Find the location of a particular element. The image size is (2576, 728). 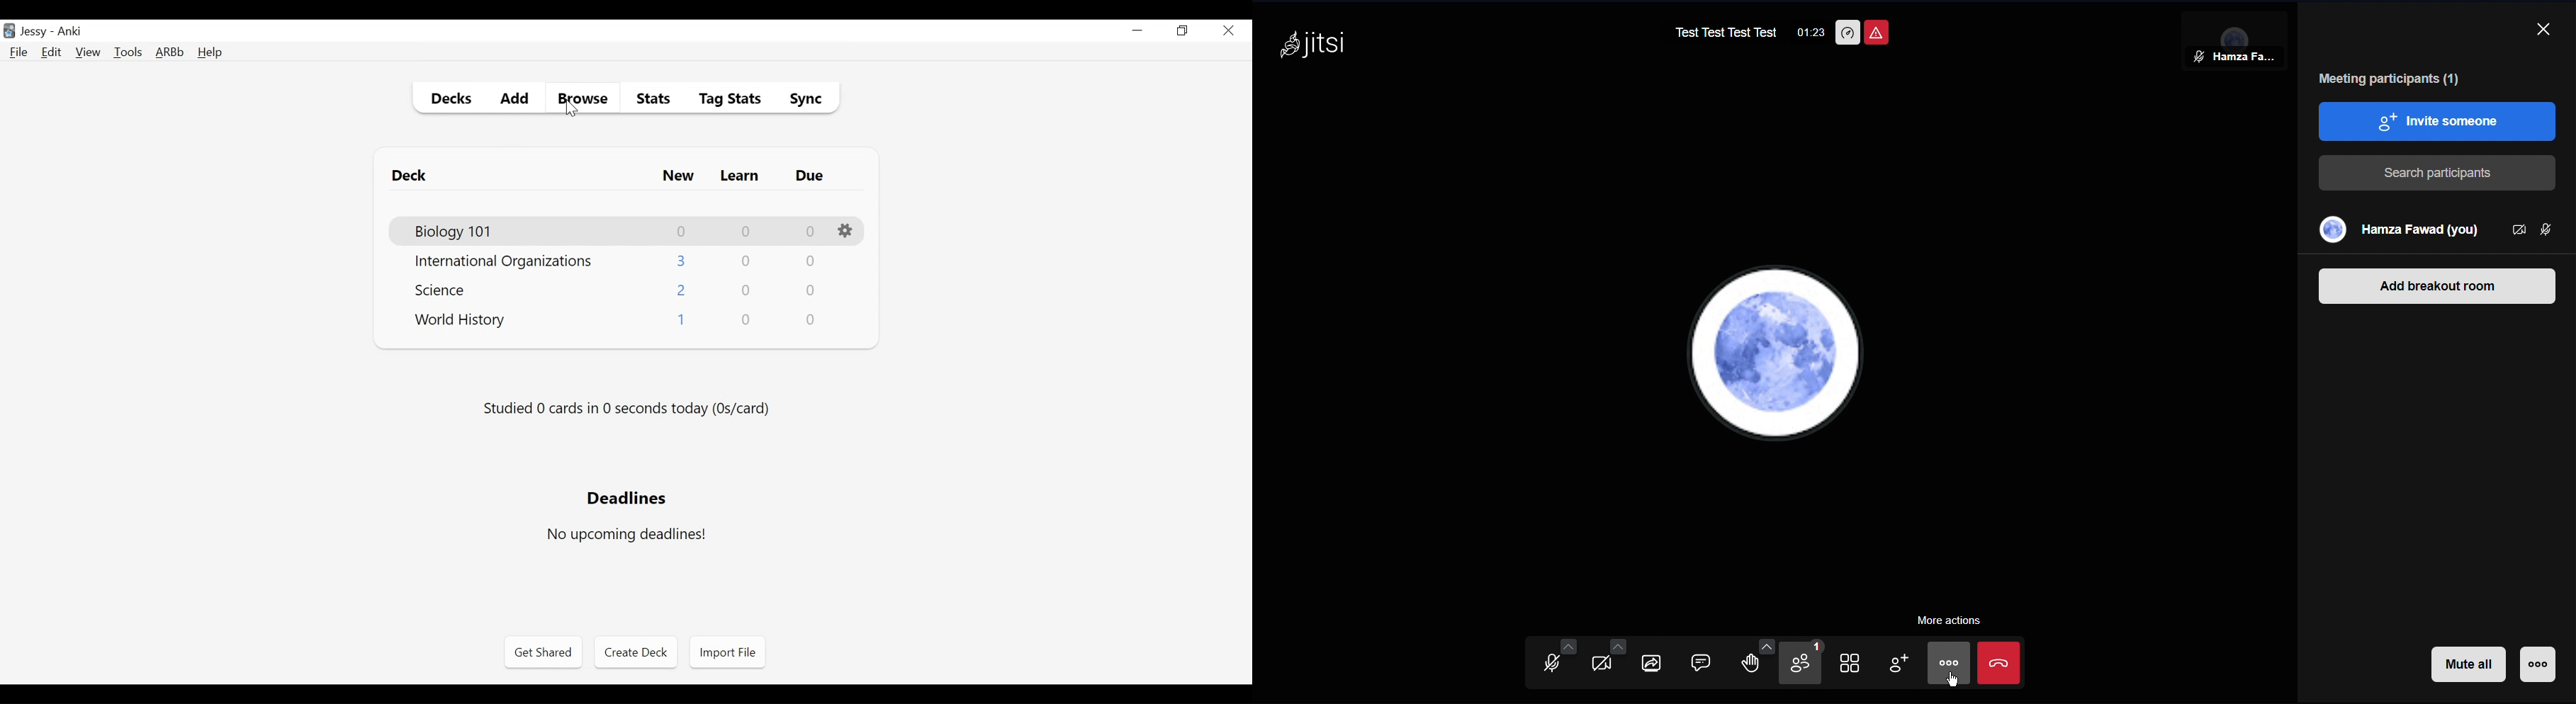

No upcoming deadlines is located at coordinates (625, 535).